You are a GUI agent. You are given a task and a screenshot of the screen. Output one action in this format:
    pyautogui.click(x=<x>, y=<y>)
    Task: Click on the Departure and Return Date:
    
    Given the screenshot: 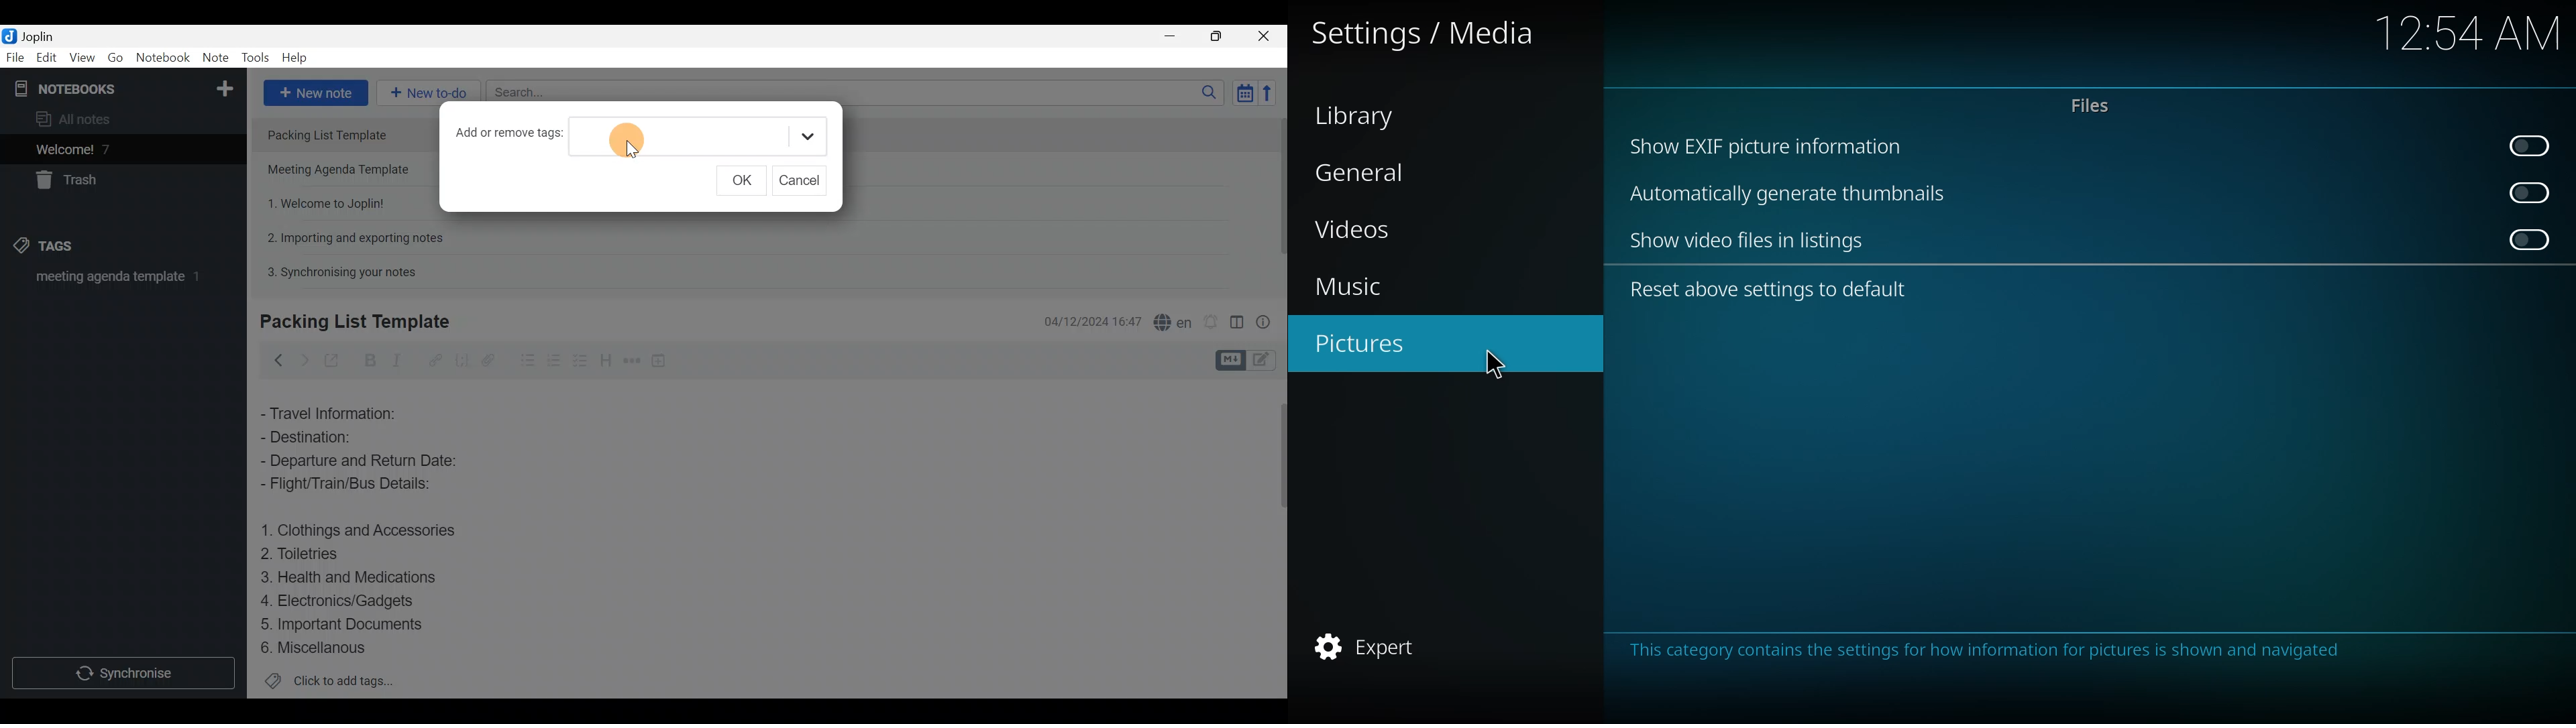 What is the action you would take?
    pyautogui.click(x=360, y=463)
    